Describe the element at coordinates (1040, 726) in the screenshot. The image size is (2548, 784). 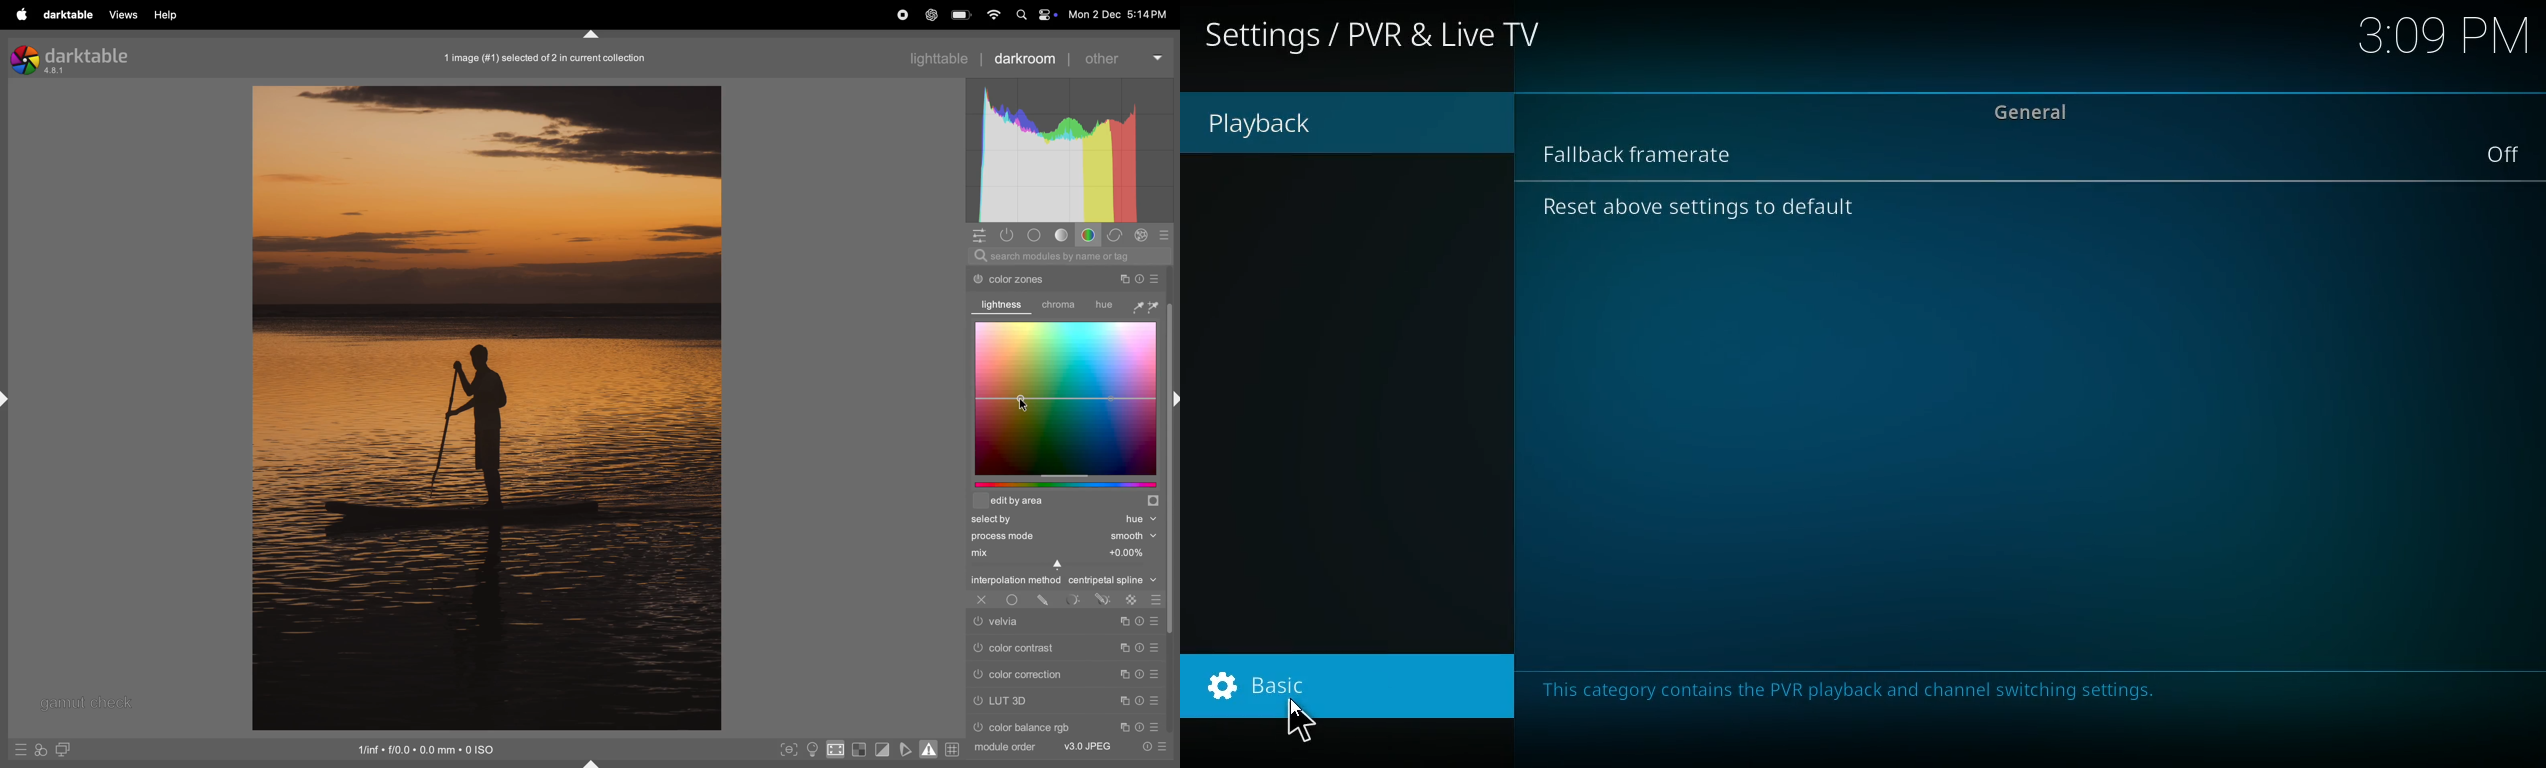
I see `color rgb balance` at that location.